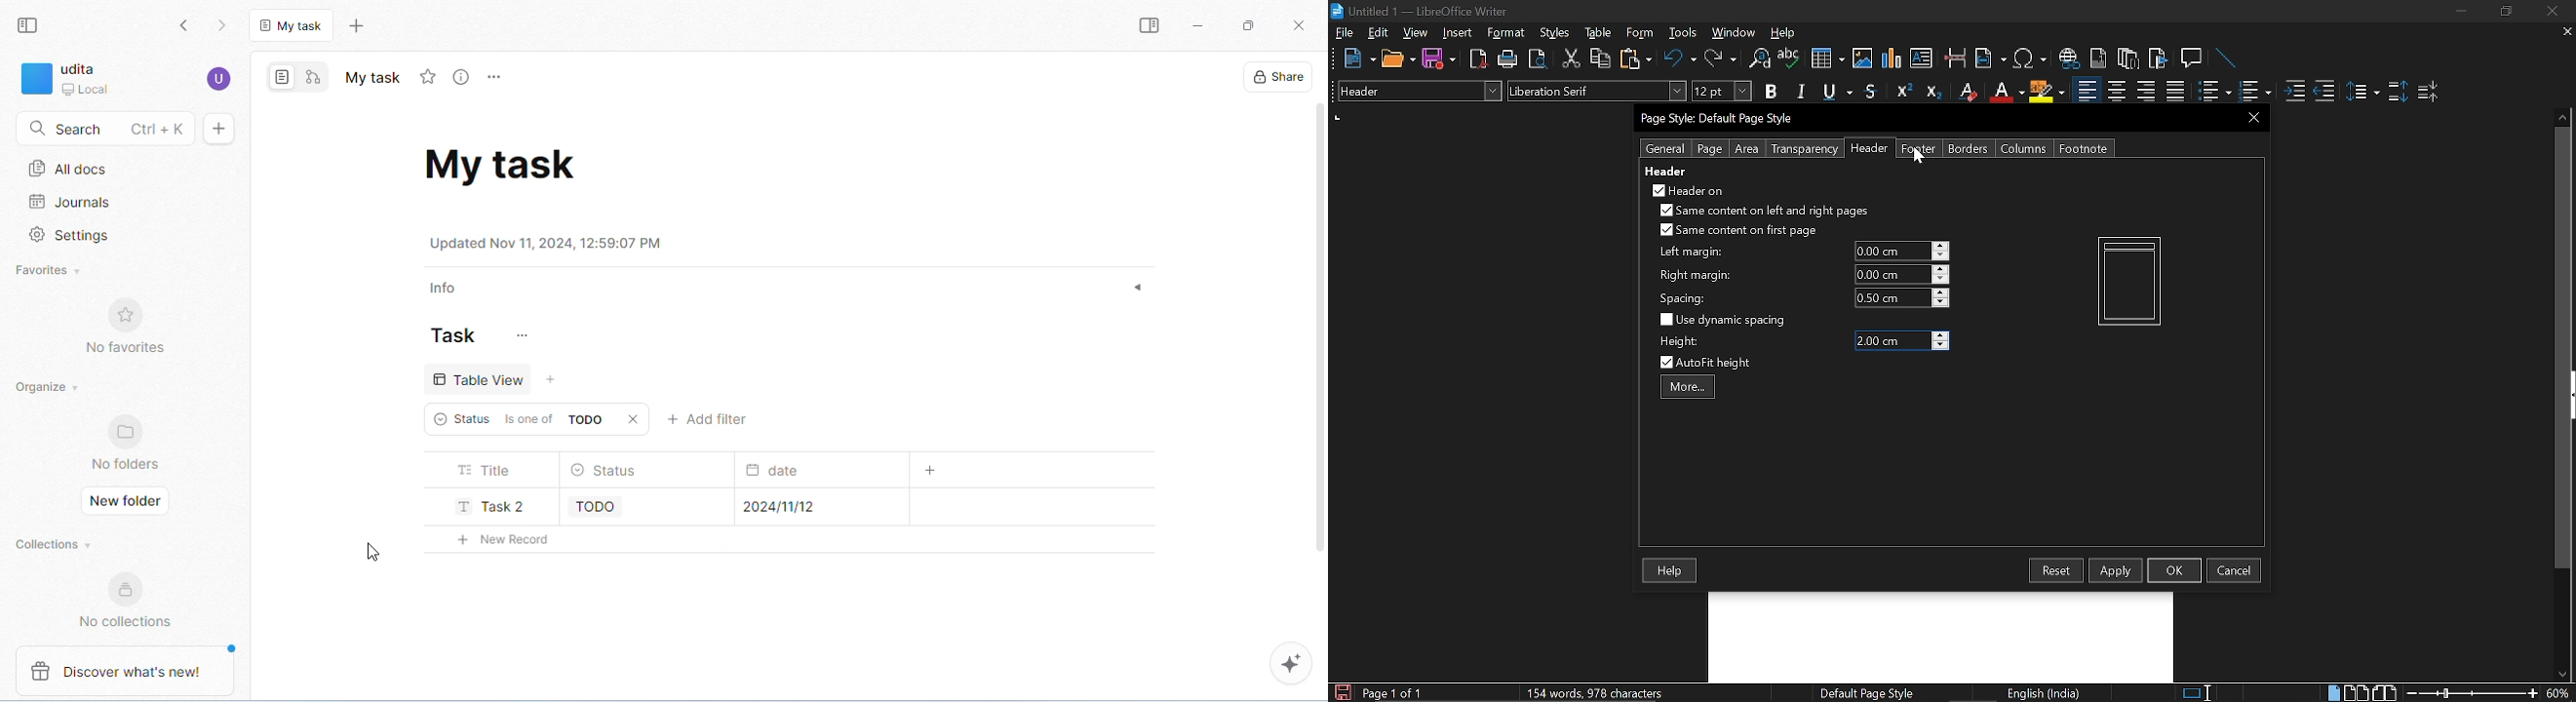 The image size is (2576, 728). Describe the element at coordinates (1599, 58) in the screenshot. I see `Copy` at that location.